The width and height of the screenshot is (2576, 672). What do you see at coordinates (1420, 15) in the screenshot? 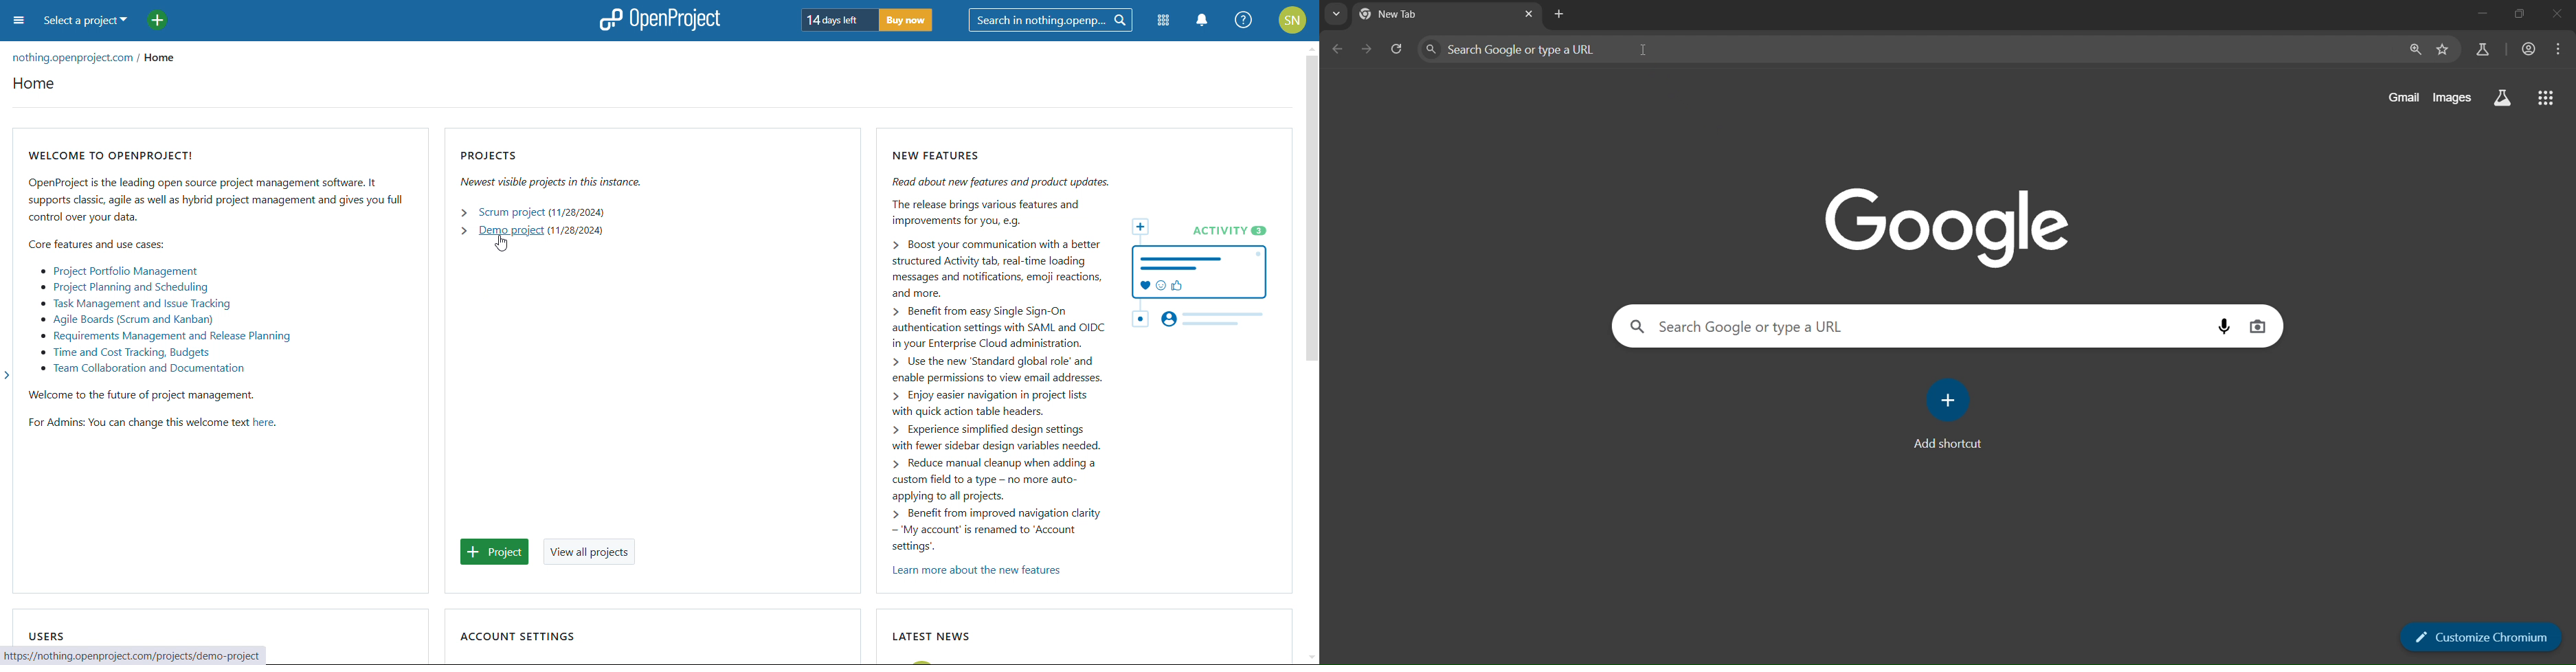
I see `current tab` at bounding box center [1420, 15].